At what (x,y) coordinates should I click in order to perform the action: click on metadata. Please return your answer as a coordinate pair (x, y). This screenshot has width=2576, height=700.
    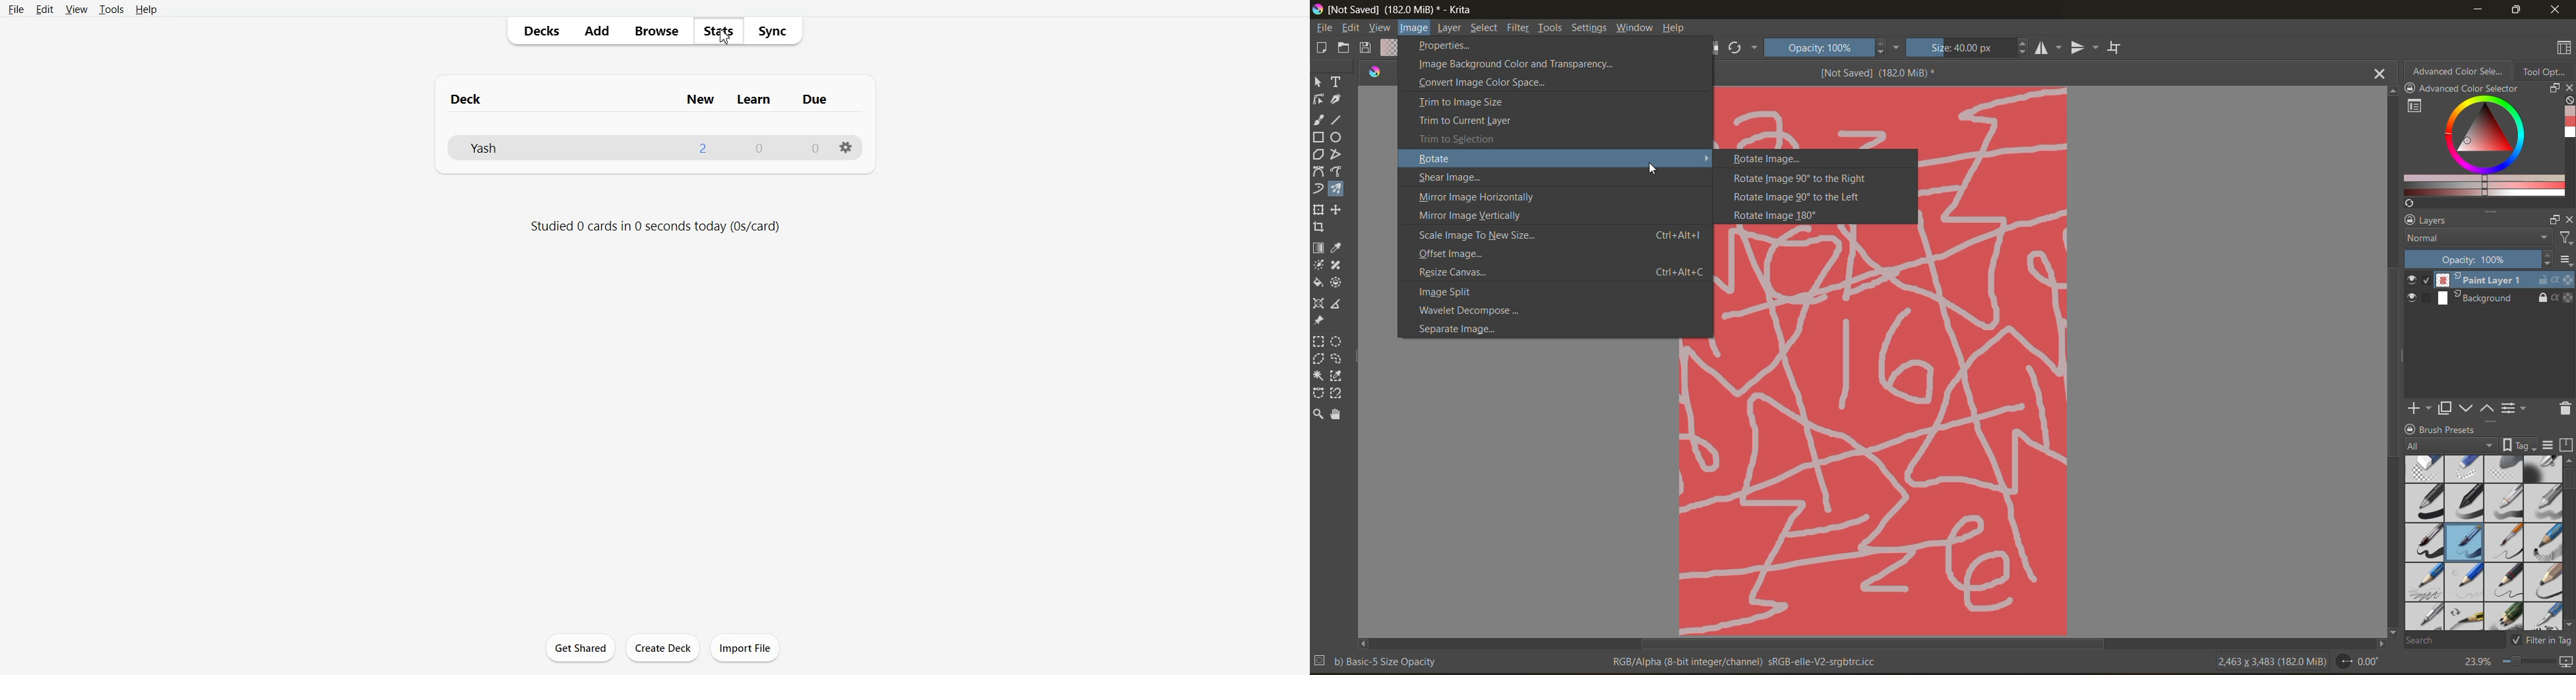
    Looking at the image, I should click on (1605, 661).